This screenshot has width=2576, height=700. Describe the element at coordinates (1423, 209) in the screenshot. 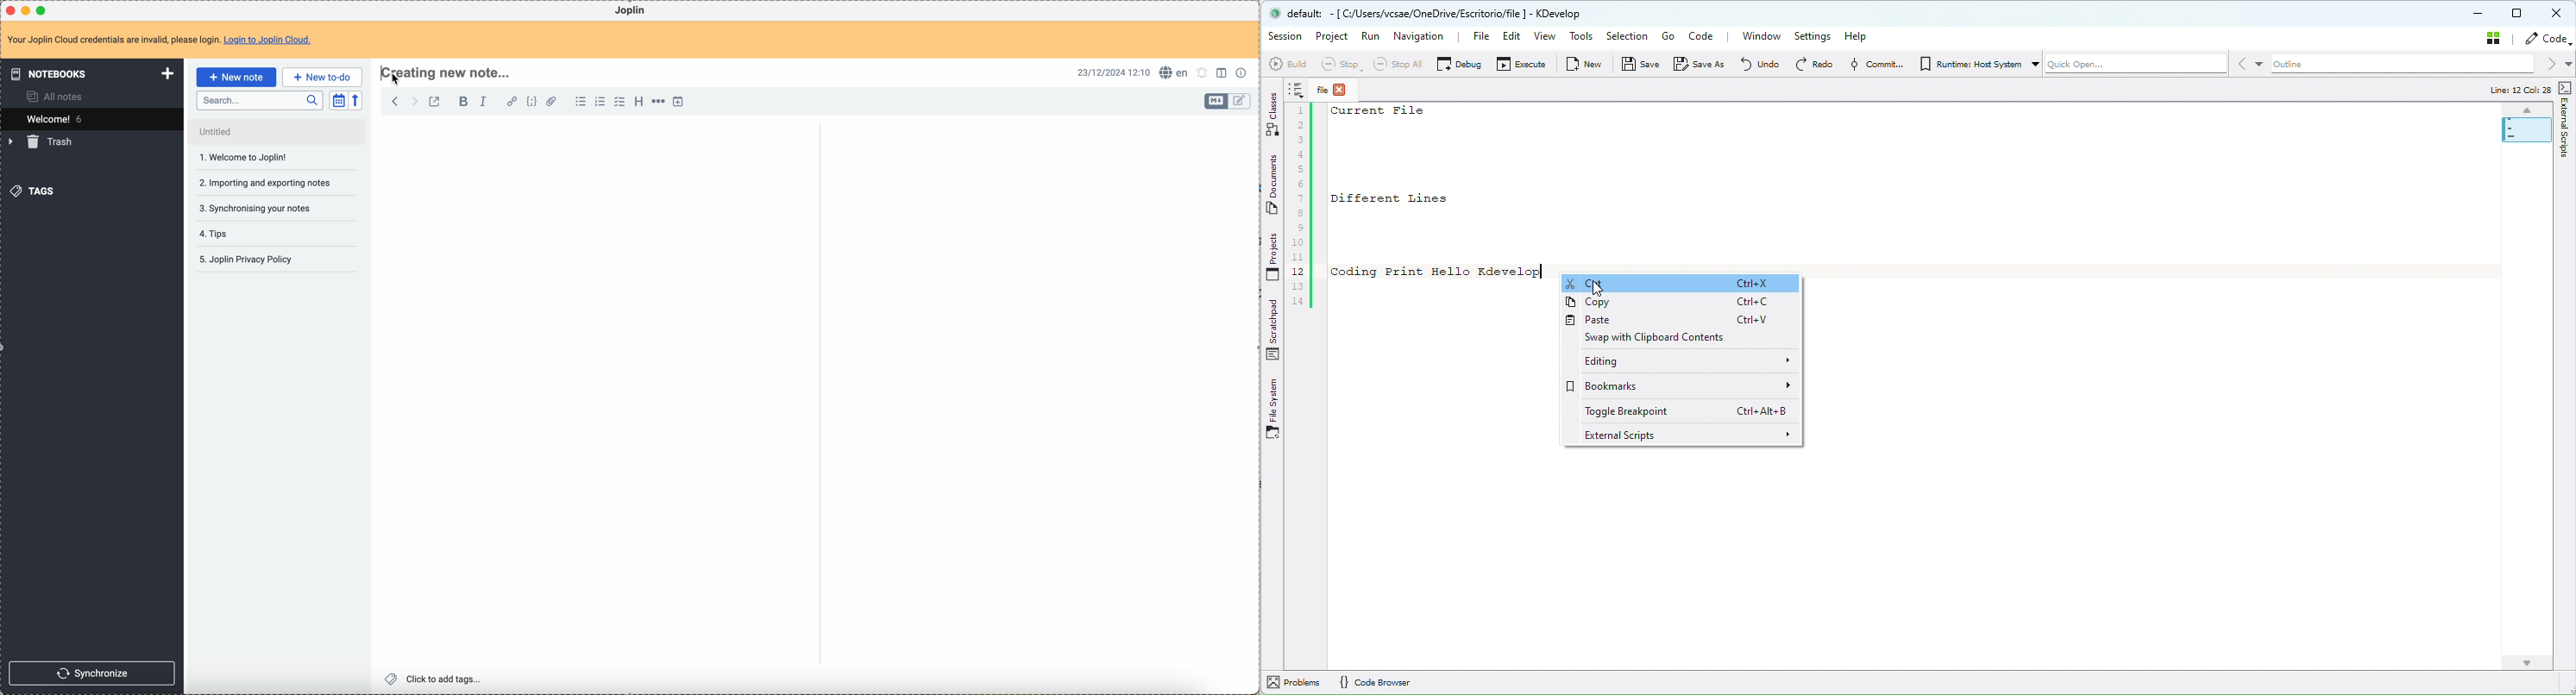

I see `EE Cenant:. Fain
7| Different Lines
12| coding Print Hello Kdevelop|` at that location.